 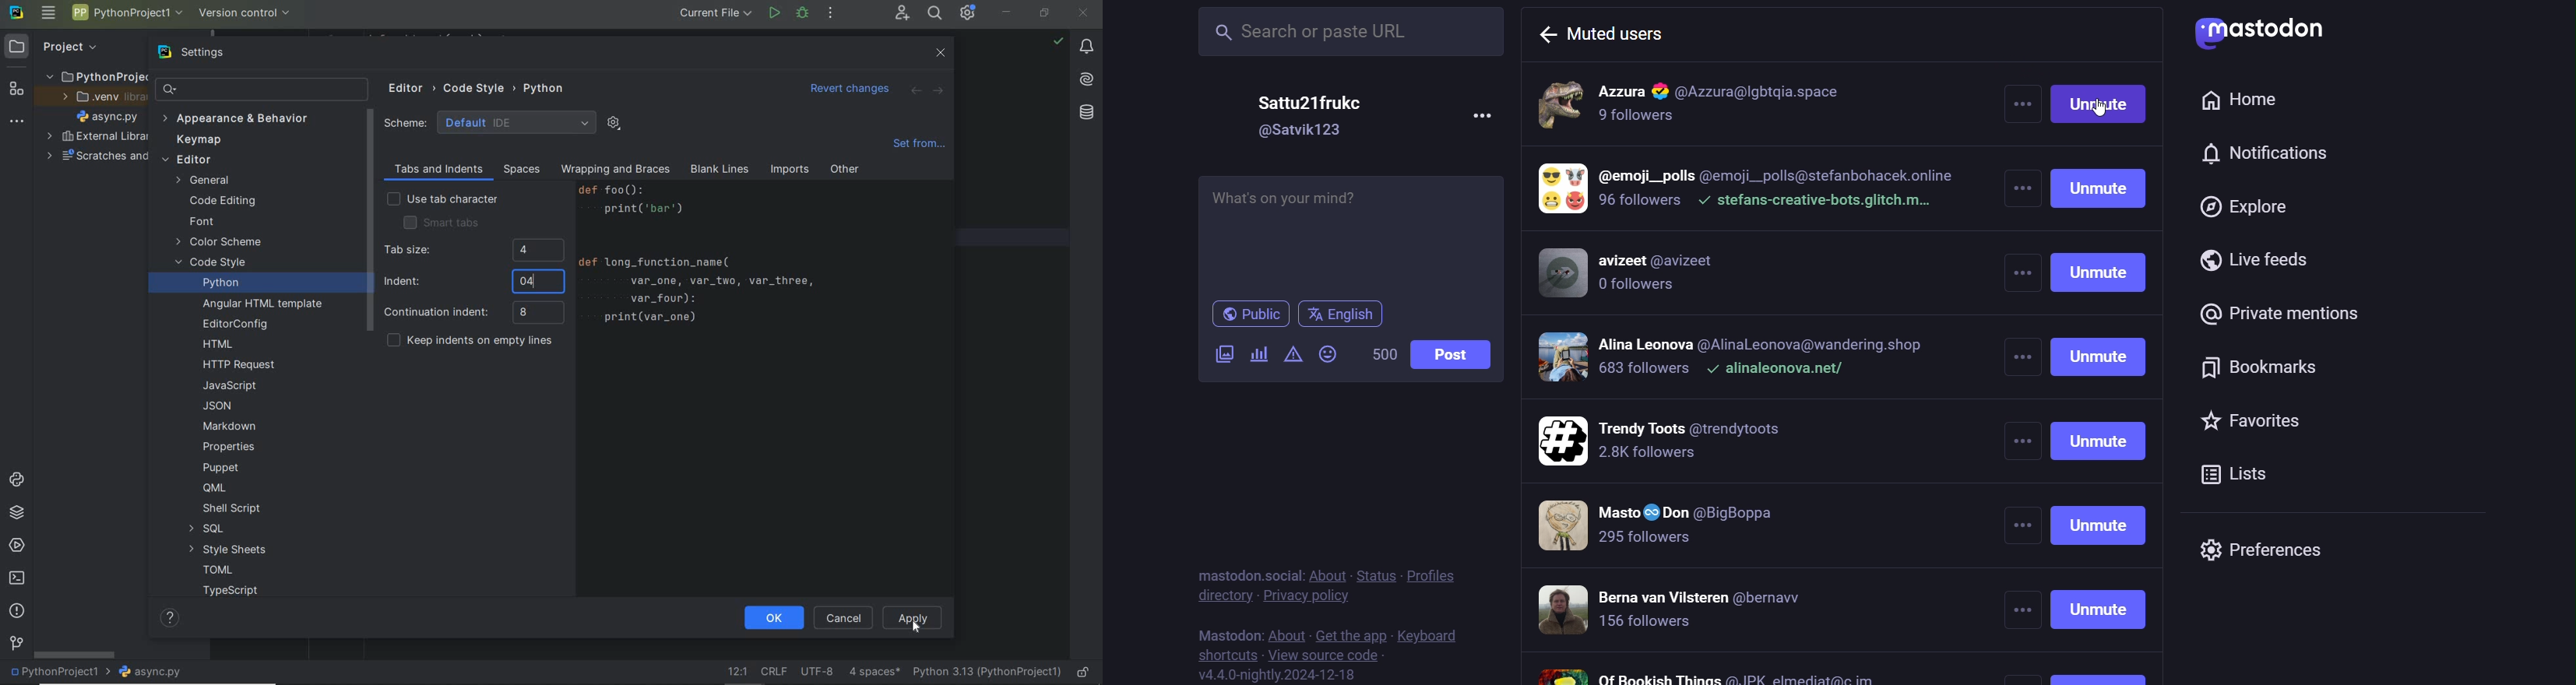 I want to click on muted user 8, so click(x=1709, y=674).